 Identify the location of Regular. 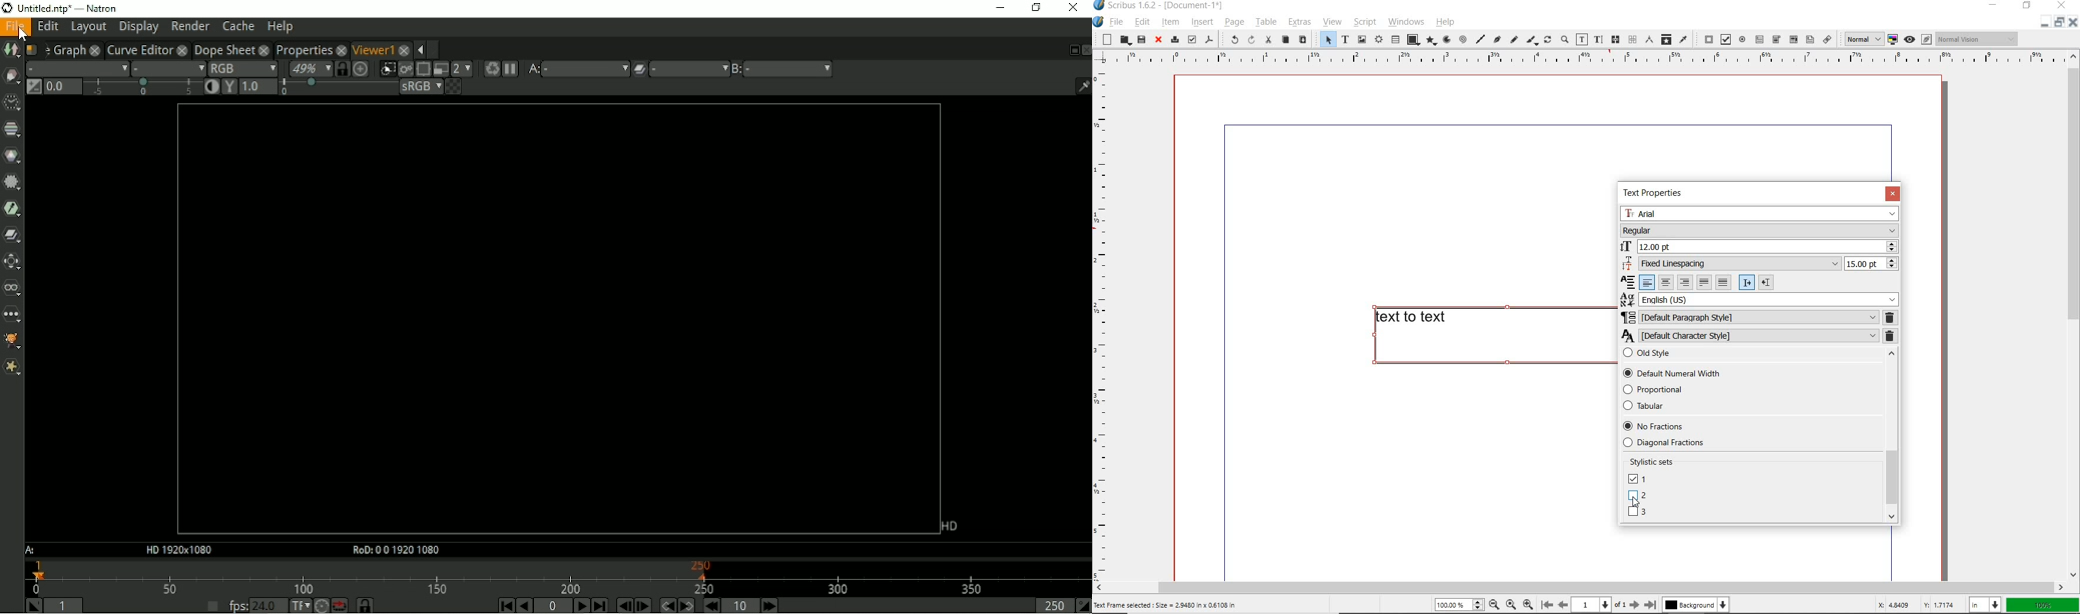
(1758, 231).